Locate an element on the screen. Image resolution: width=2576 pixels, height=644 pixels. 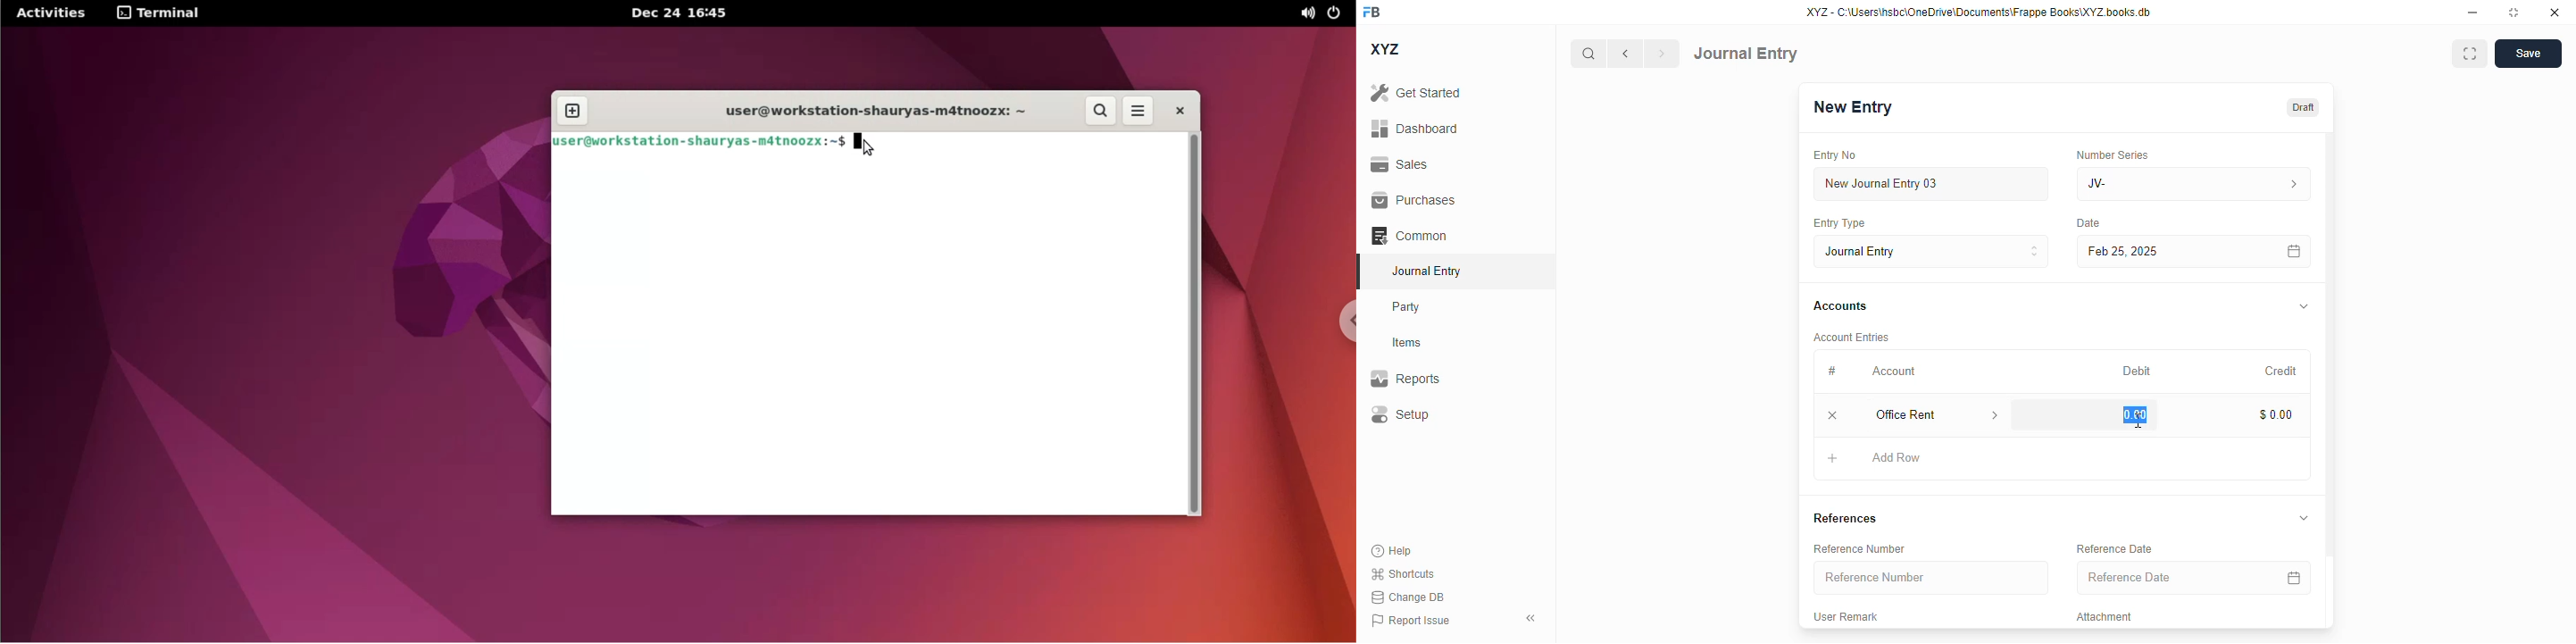
toggle sidebar is located at coordinates (1532, 618).